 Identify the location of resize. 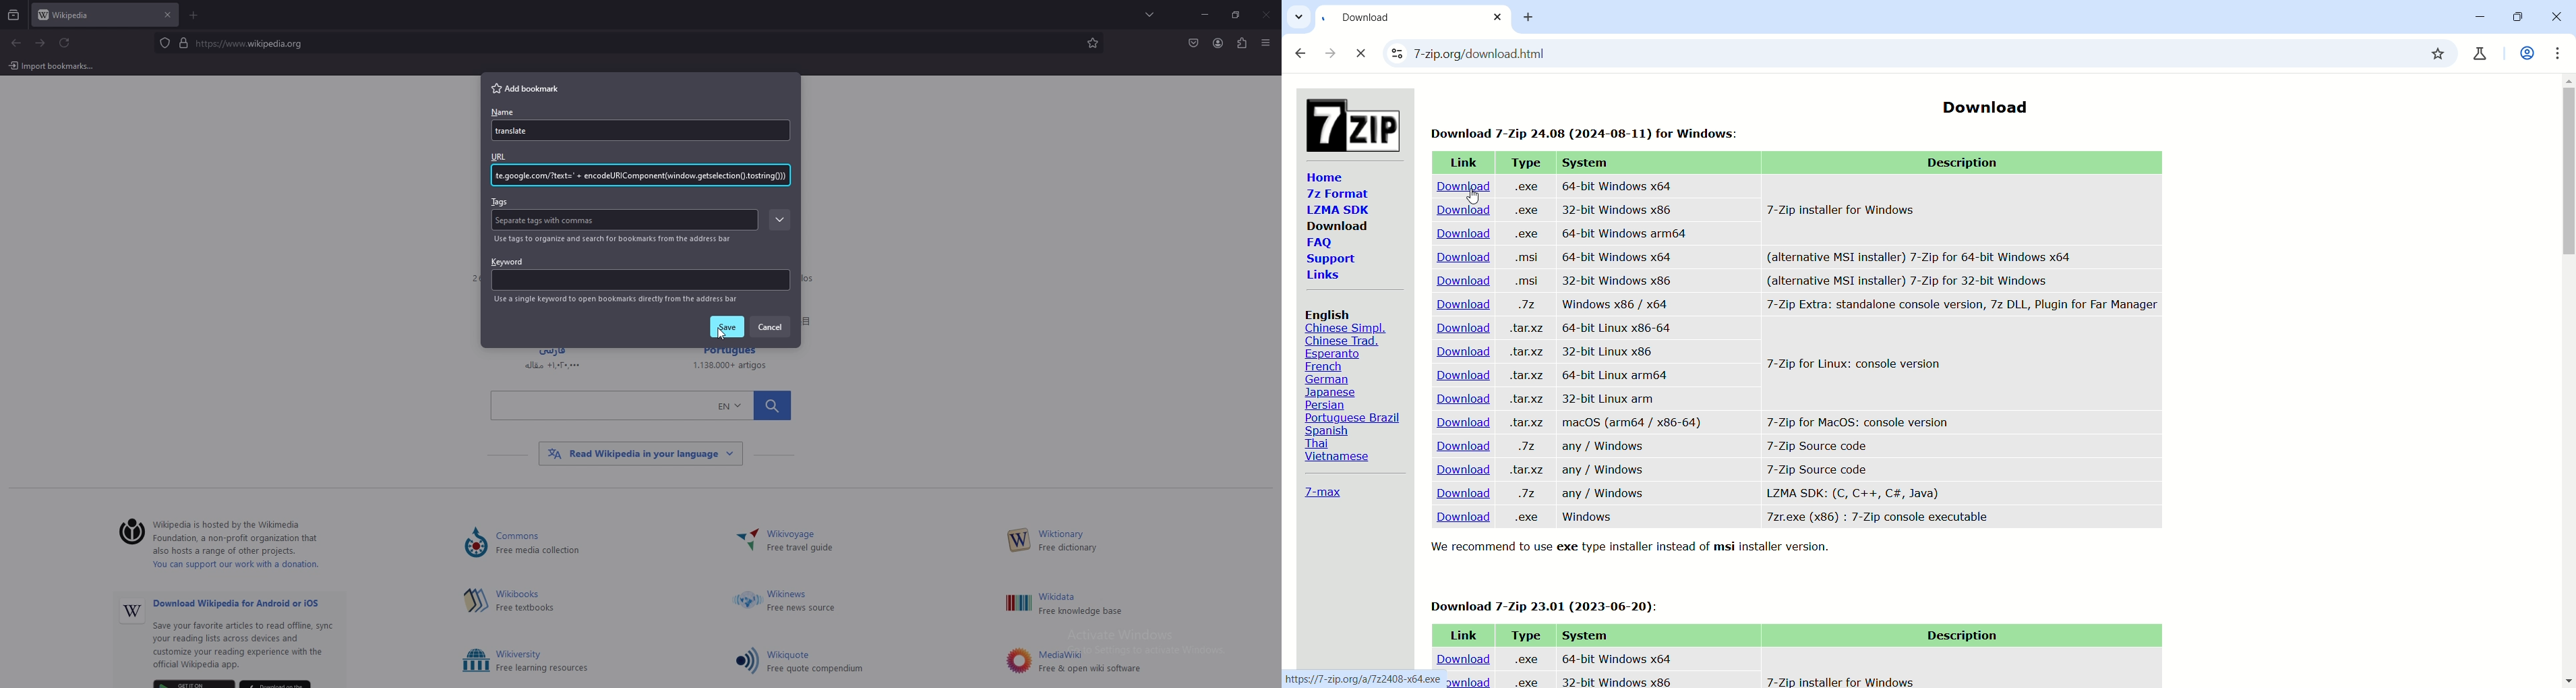
(1236, 15).